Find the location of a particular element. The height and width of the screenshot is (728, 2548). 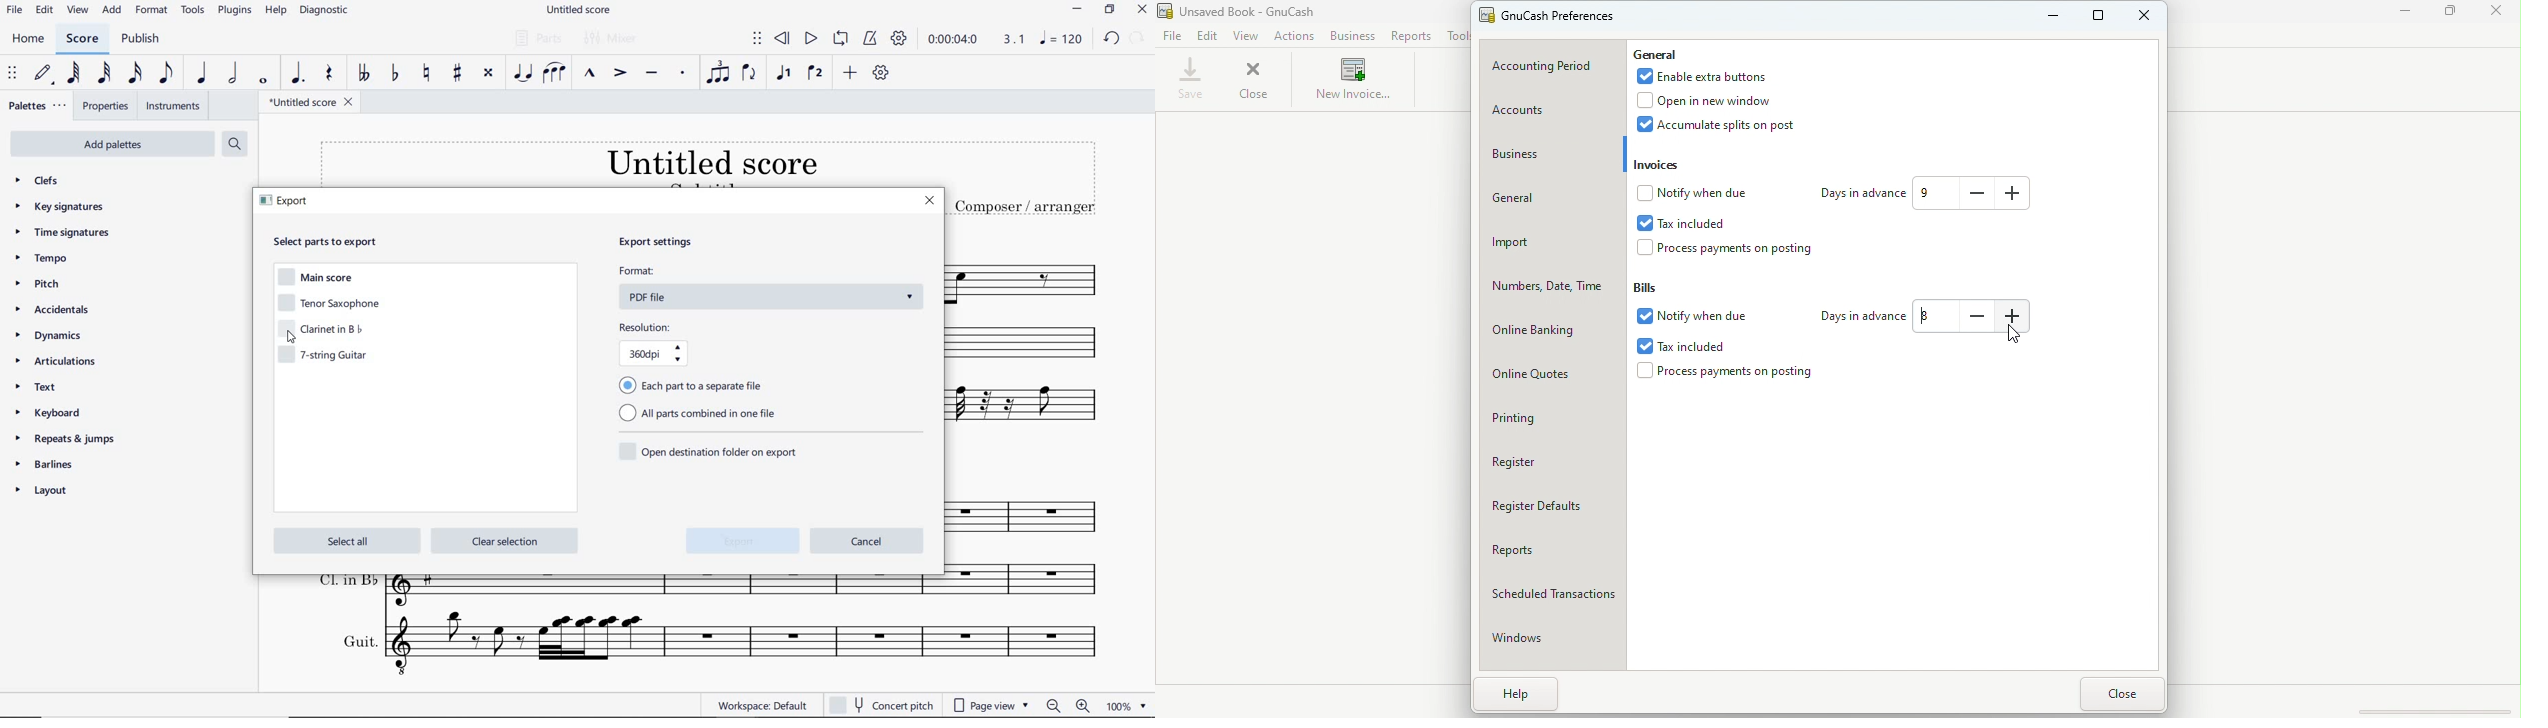

FILE is located at coordinates (14, 11).